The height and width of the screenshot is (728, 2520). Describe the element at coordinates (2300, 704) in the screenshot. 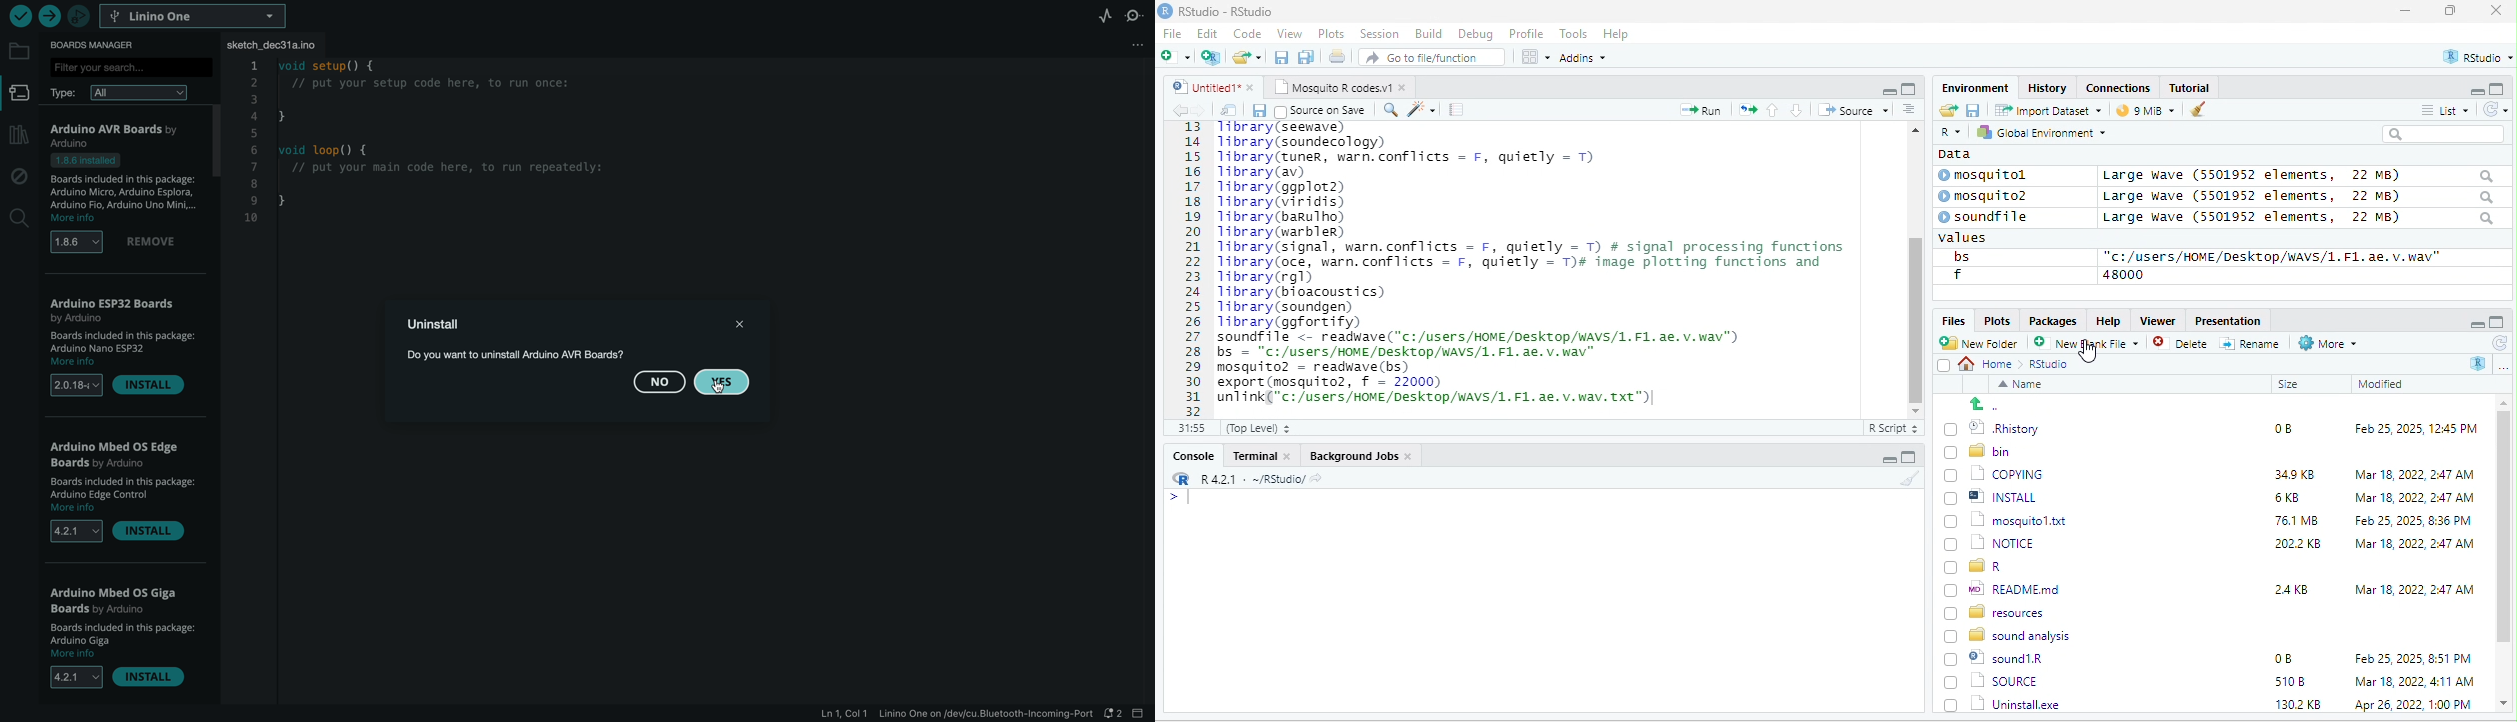

I see `1302 KB` at that location.